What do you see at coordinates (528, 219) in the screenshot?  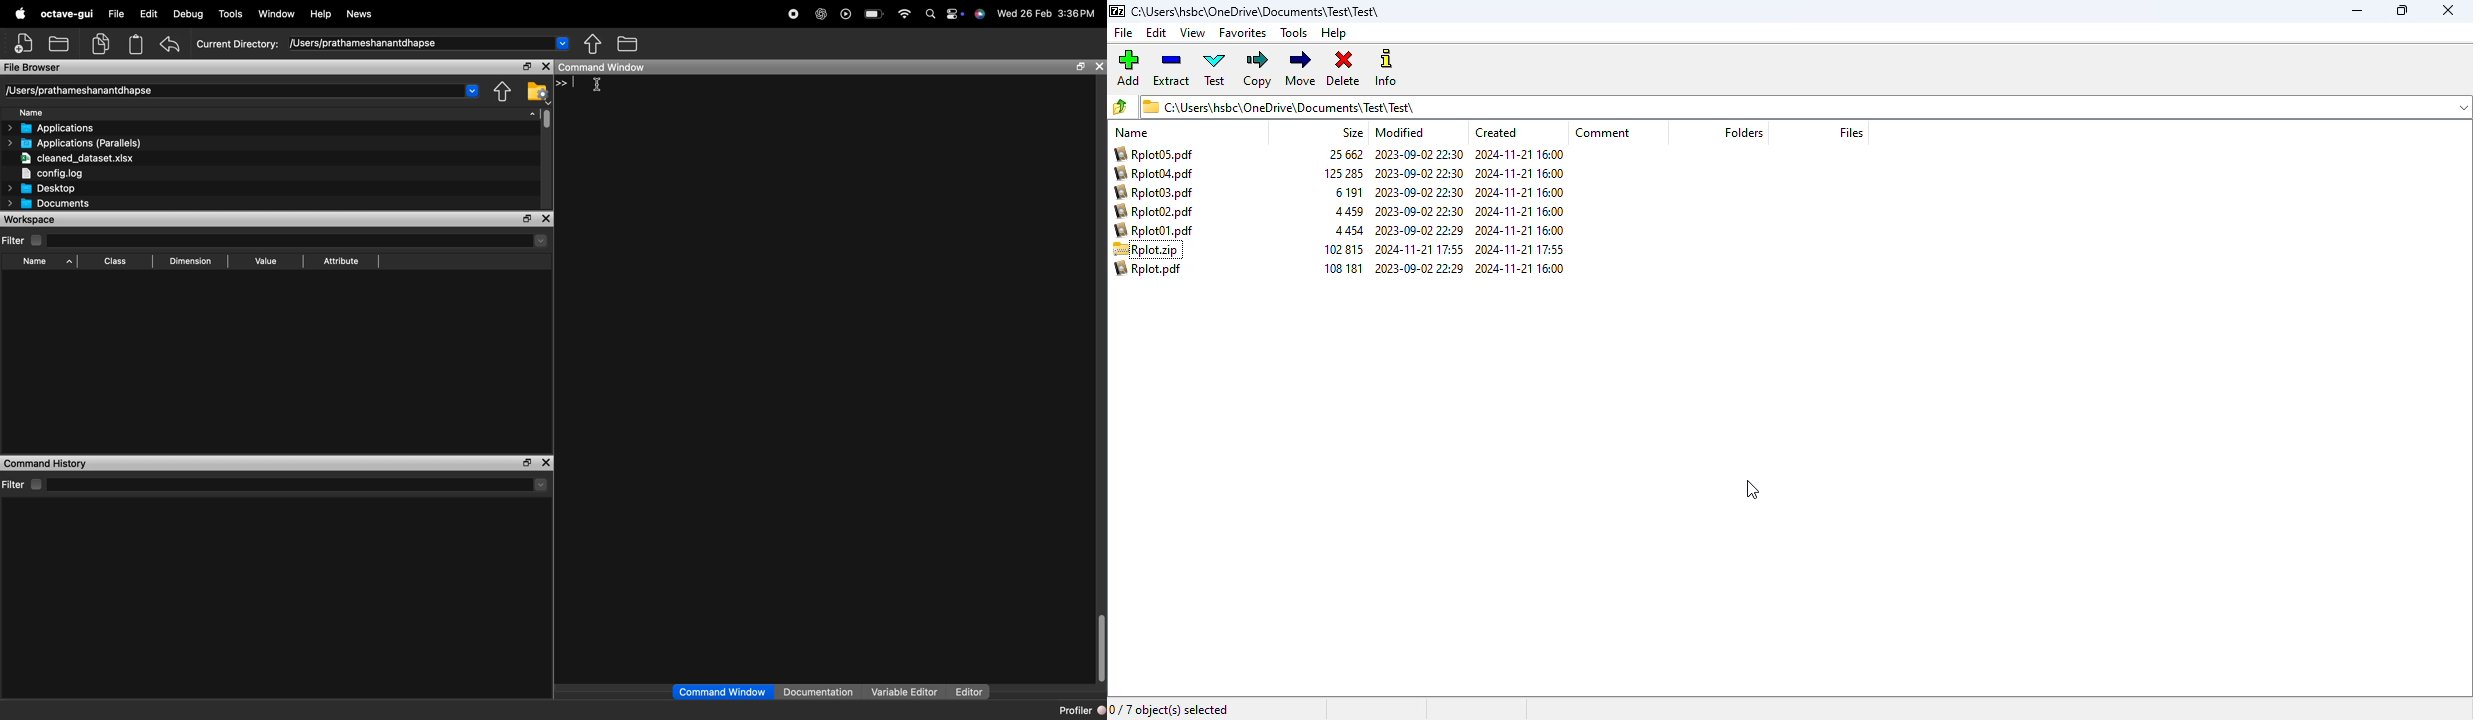 I see `maximize` at bounding box center [528, 219].